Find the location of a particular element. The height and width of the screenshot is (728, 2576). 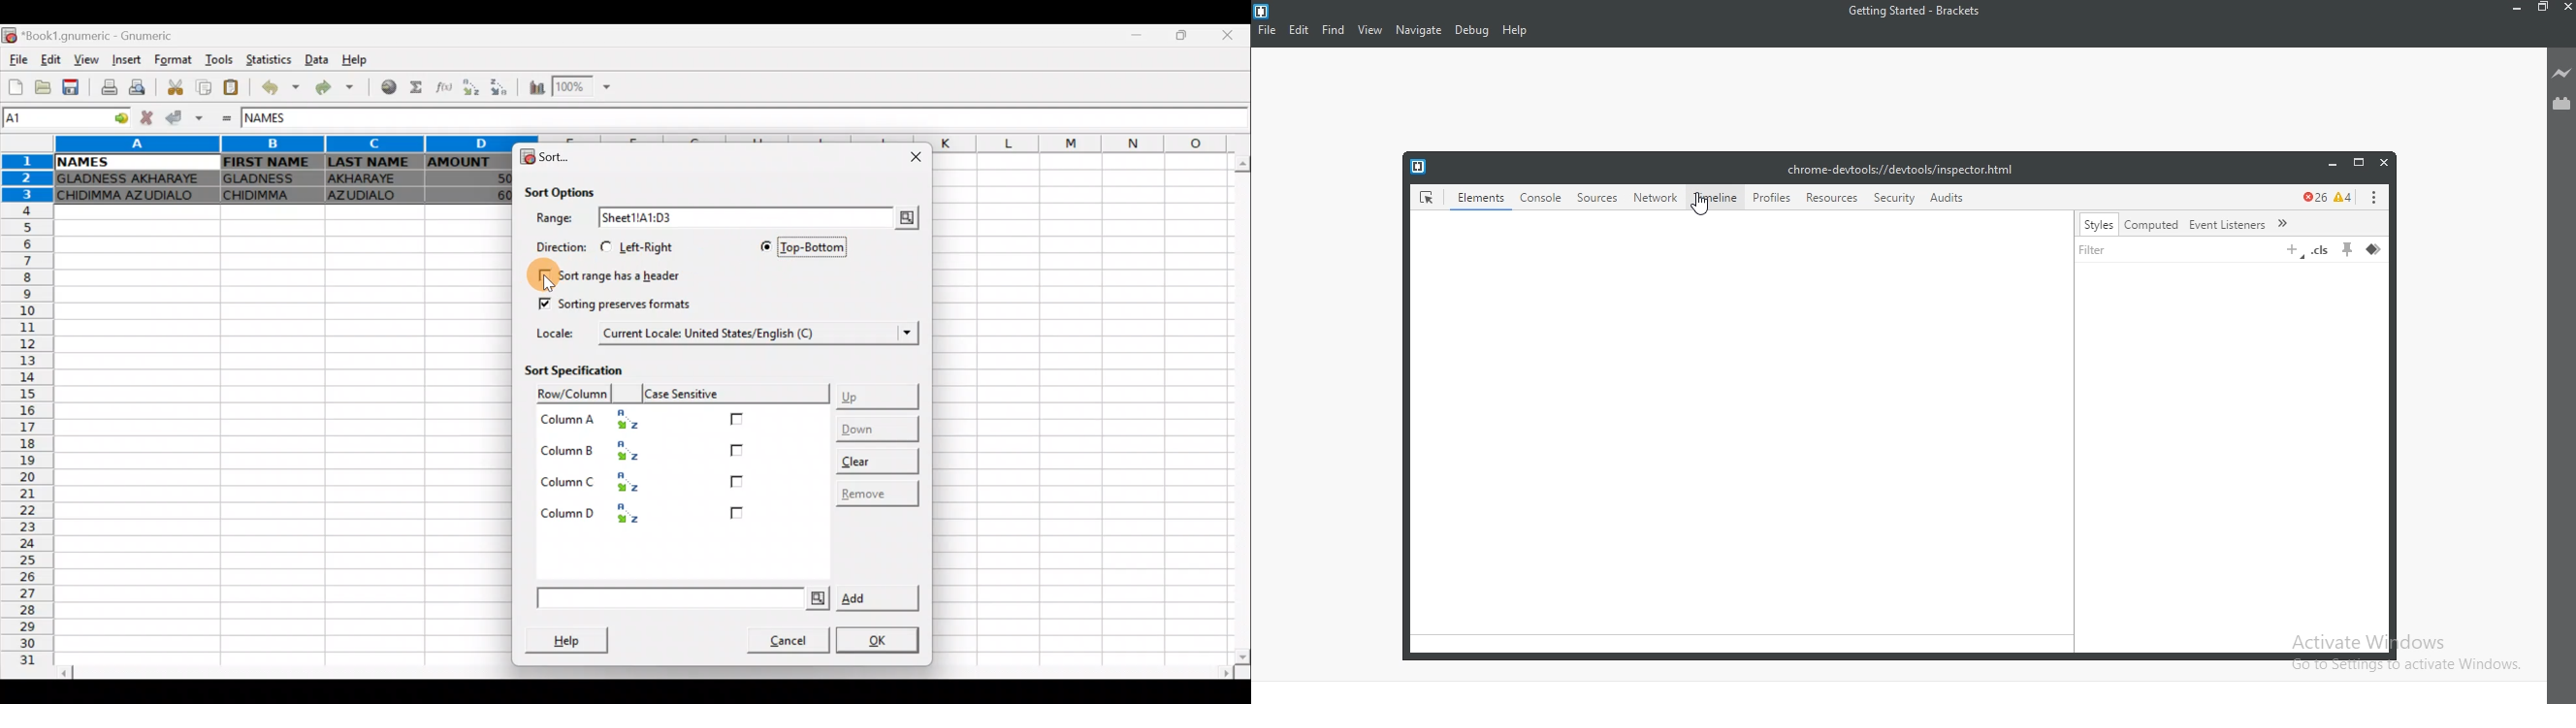

console is located at coordinates (1542, 197).